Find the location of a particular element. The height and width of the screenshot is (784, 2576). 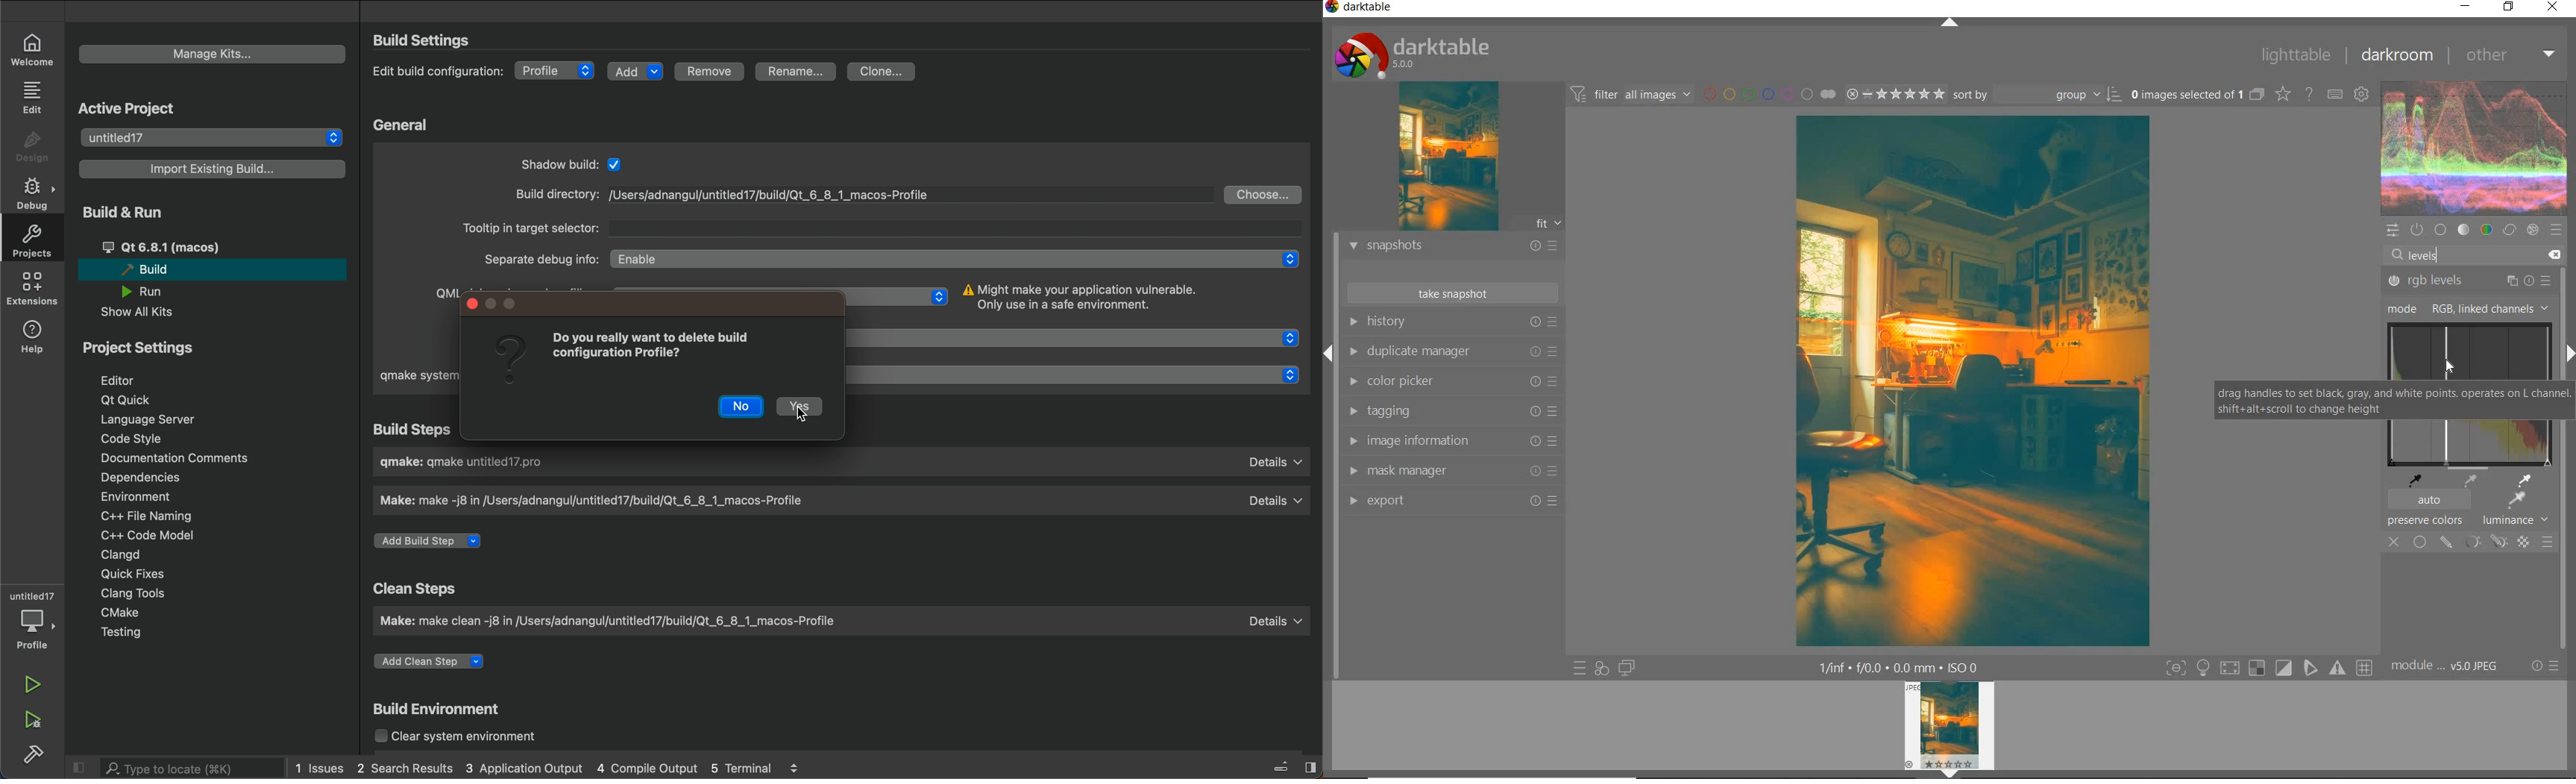

choose is located at coordinates (1270, 196).